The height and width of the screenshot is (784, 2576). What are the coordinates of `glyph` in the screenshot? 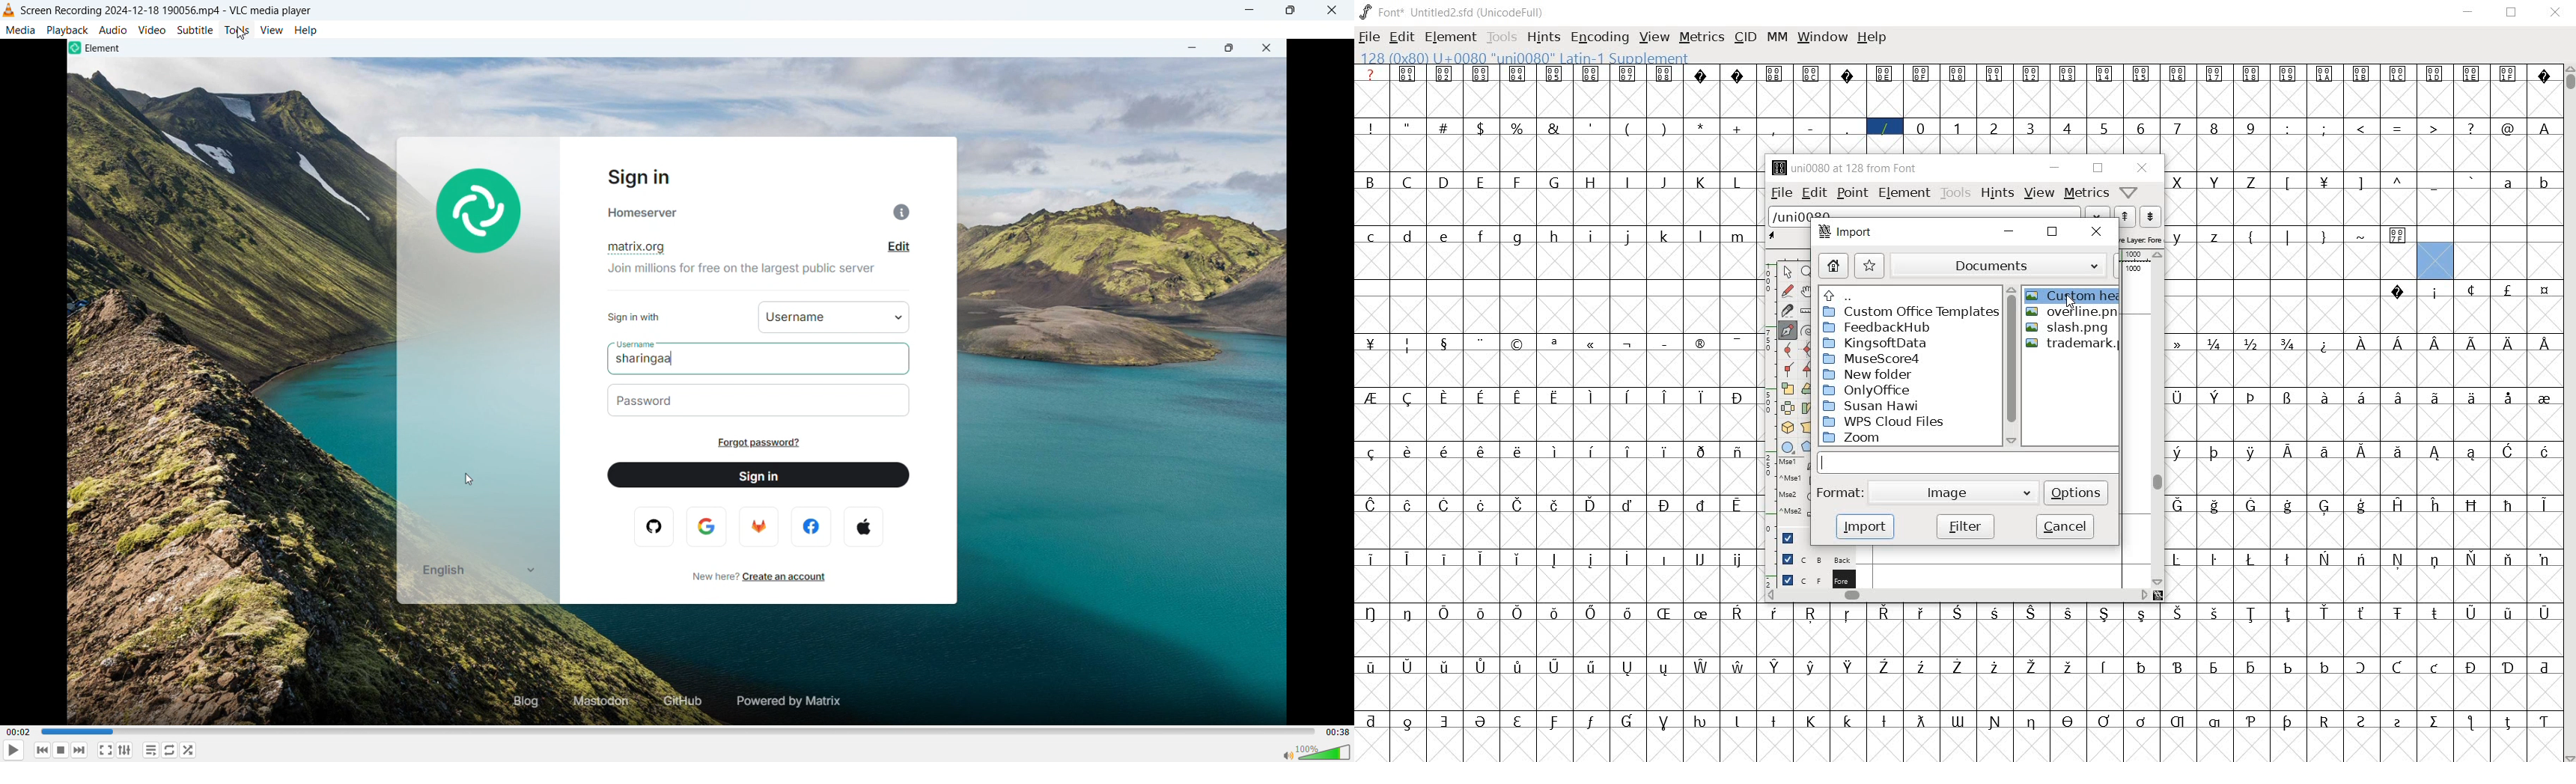 It's located at (1994, 667).